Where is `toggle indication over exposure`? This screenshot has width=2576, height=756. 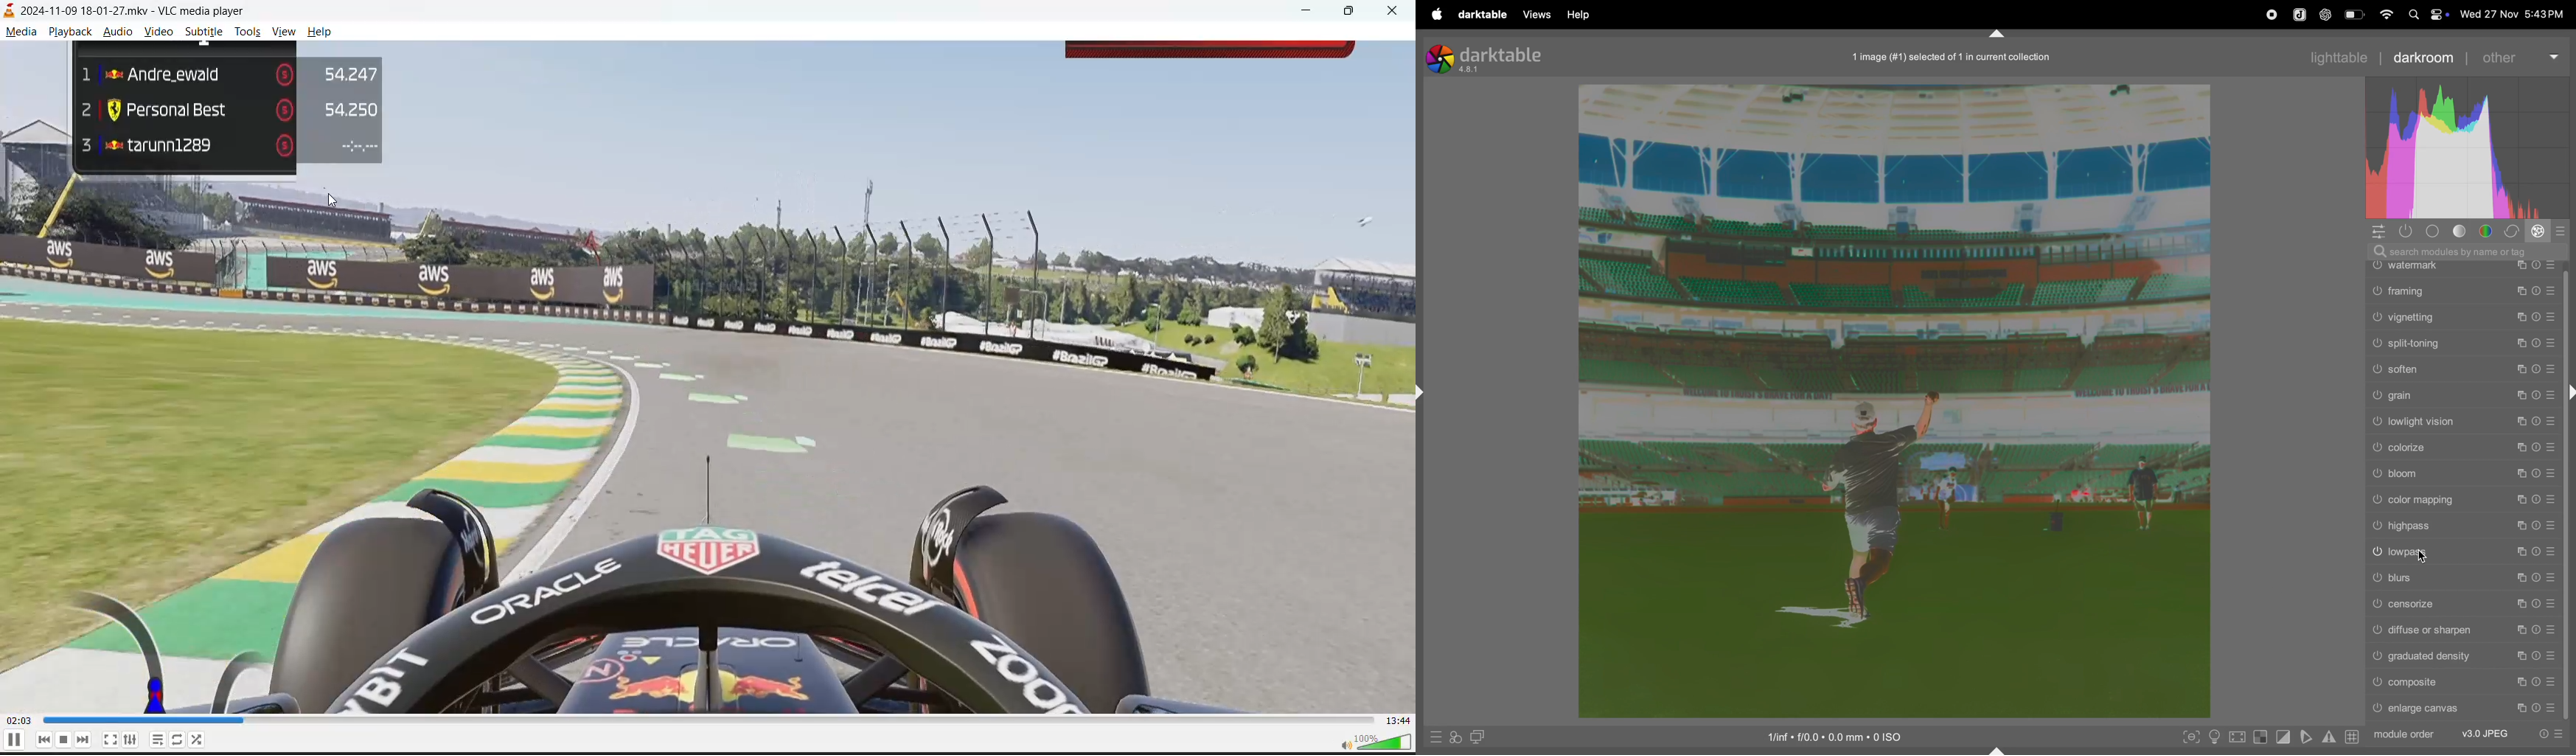
toggle indication over exposure is located at coordinates (2263, 738).